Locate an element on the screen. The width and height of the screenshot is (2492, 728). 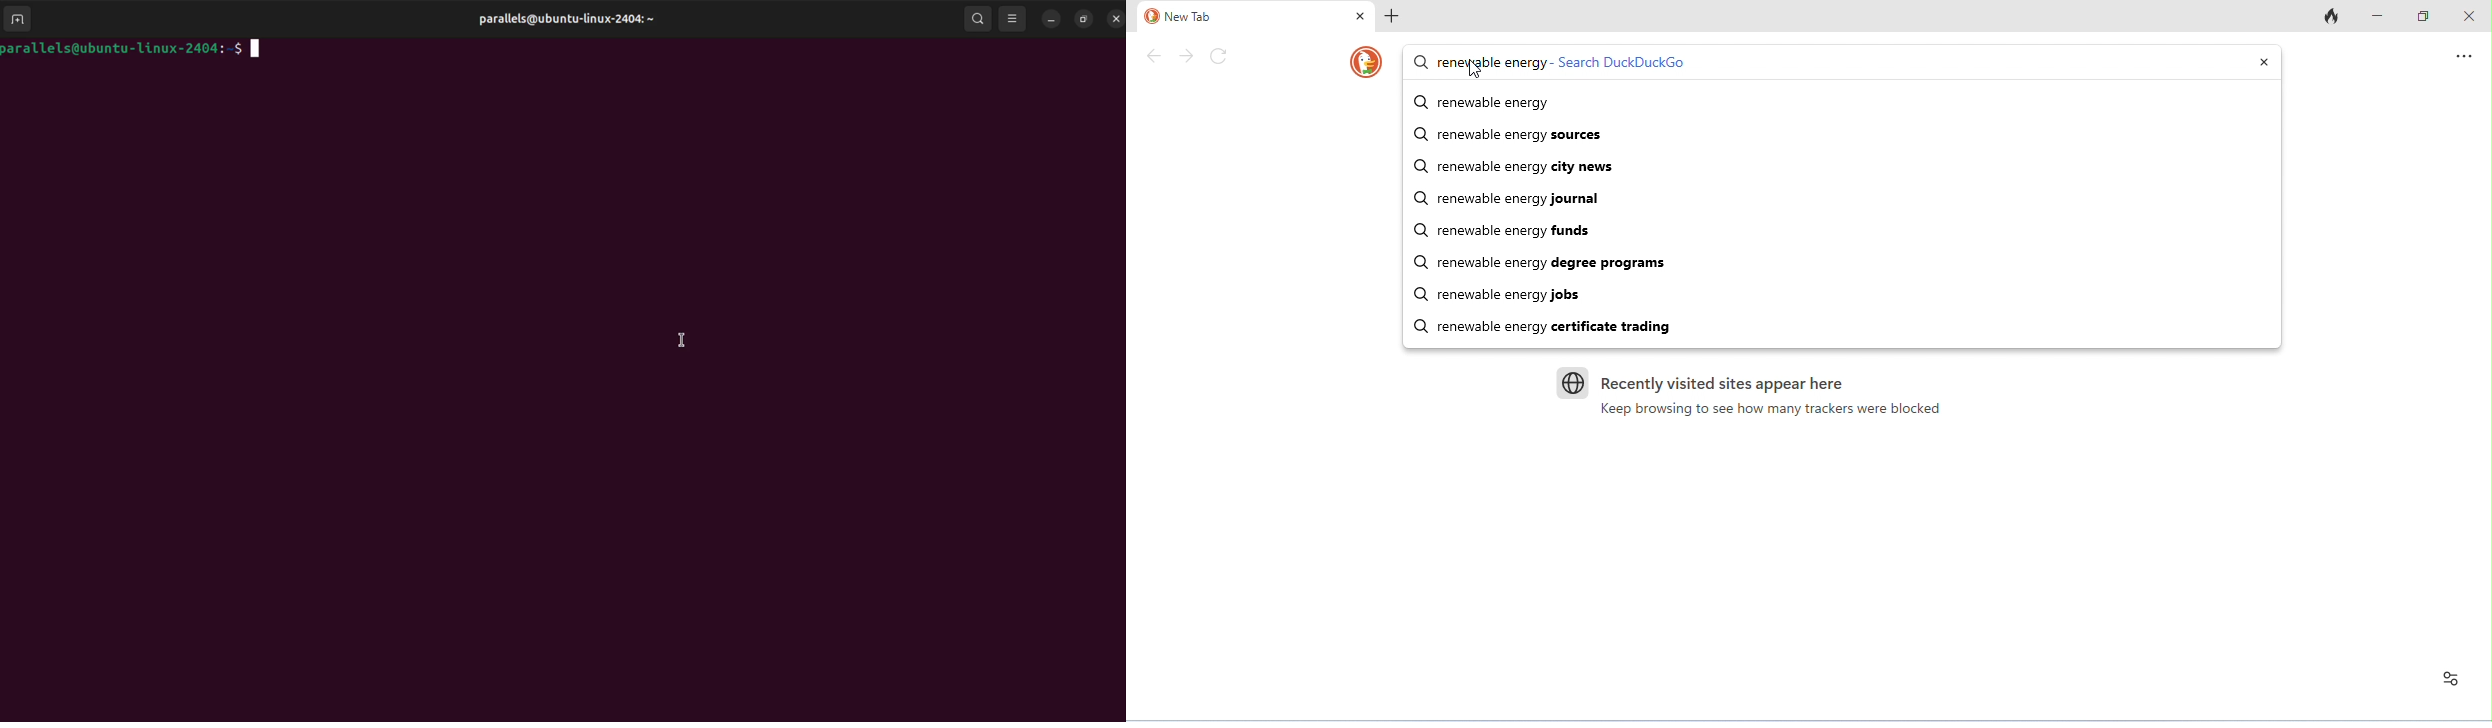
renewable energy journal is located at coordinates (1854, 200).